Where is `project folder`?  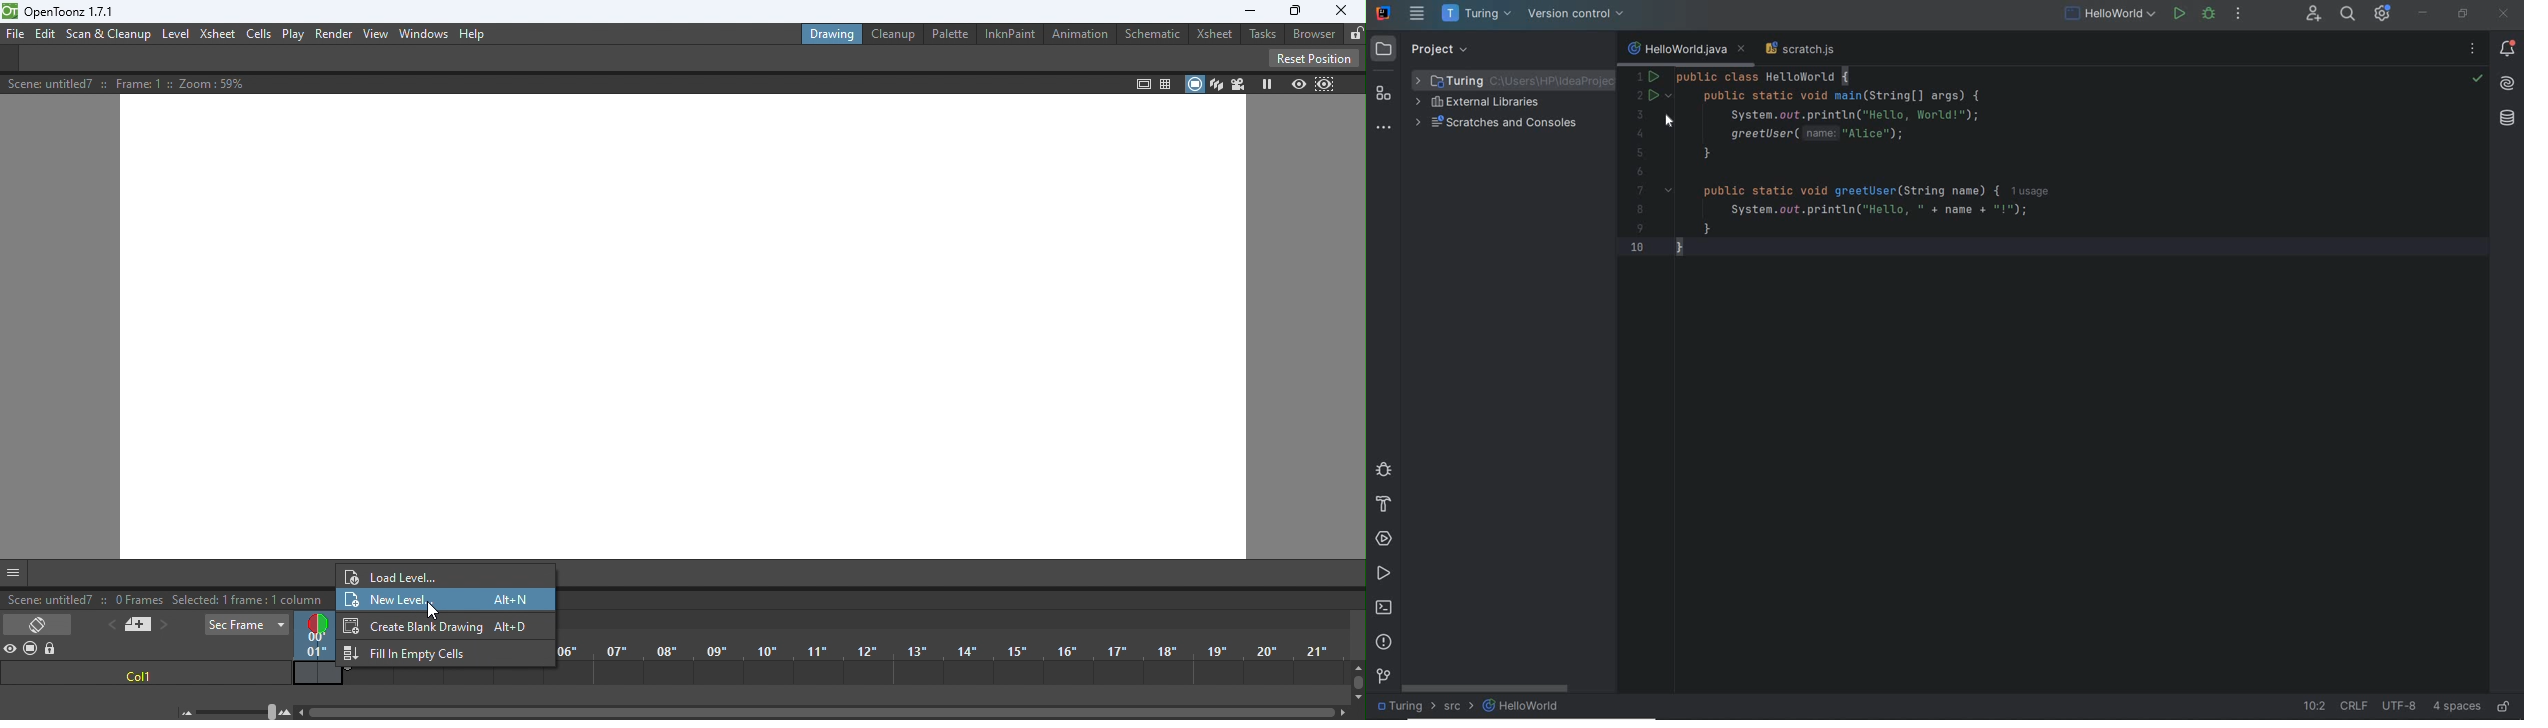
project folder is located at coordinates (1512, 79).